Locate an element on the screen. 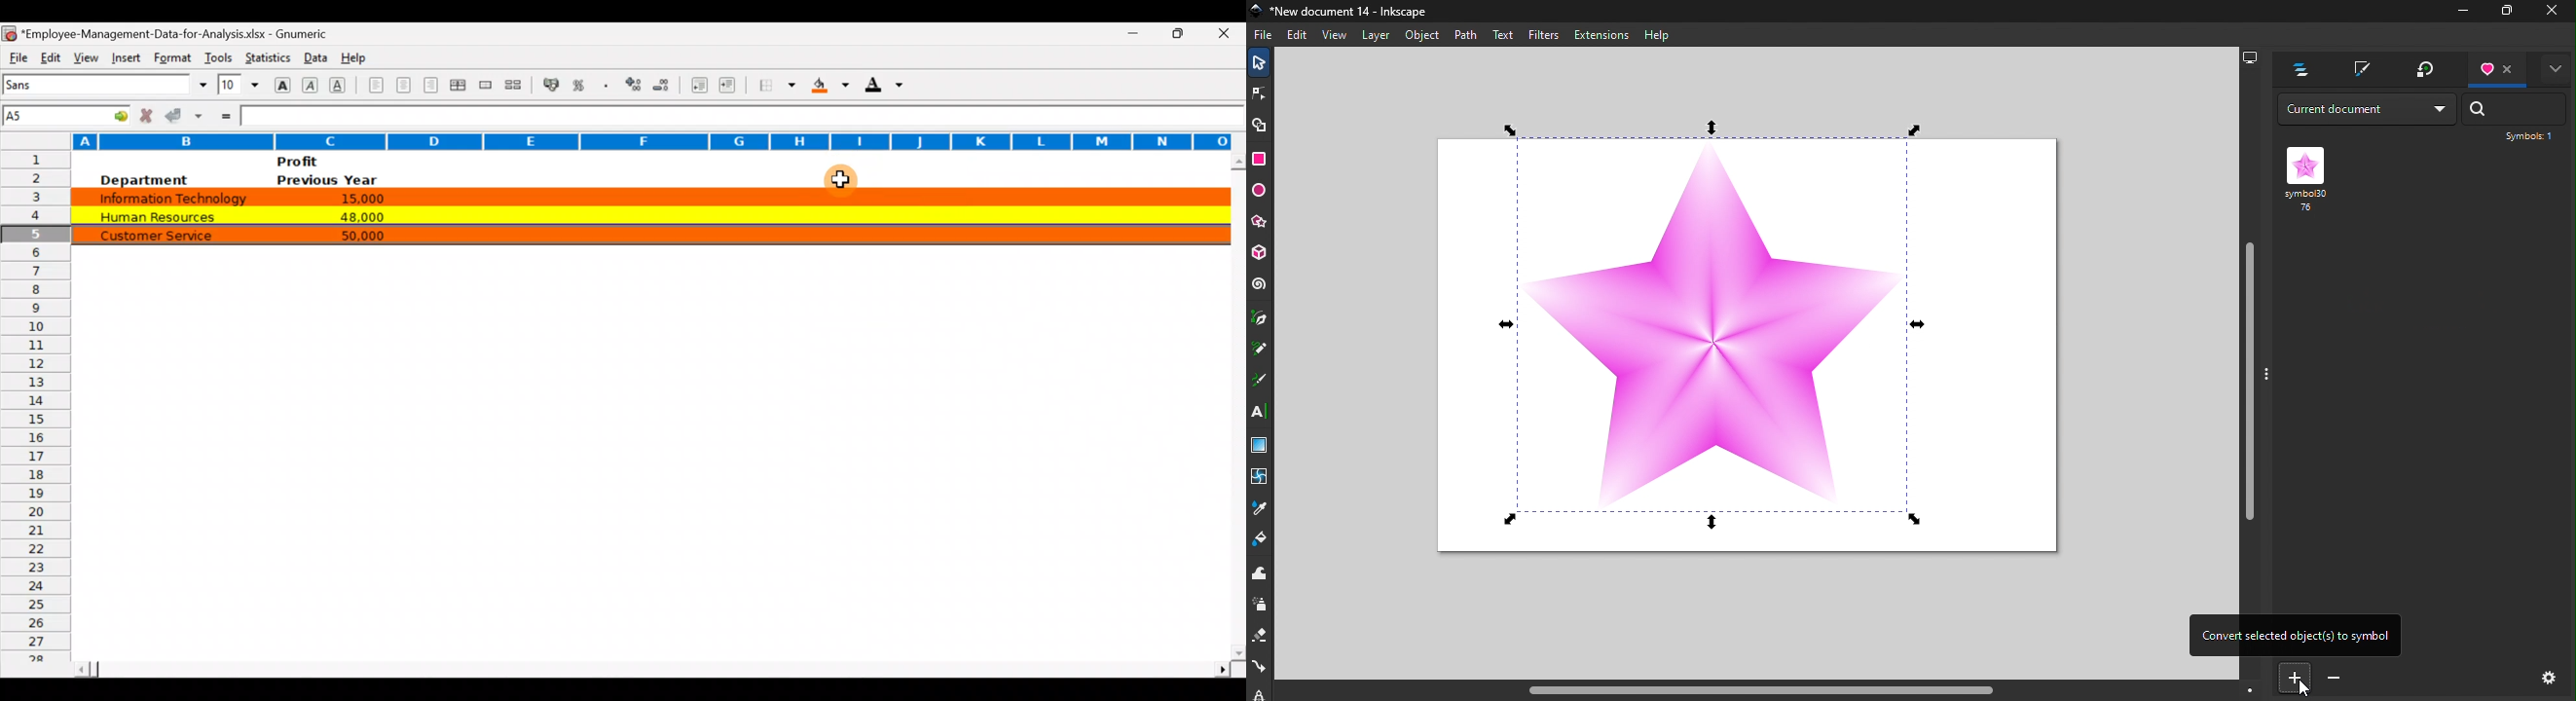 This screenshot has height=728, width=2576. Spiral tool is located at coordinates (1262, 286).